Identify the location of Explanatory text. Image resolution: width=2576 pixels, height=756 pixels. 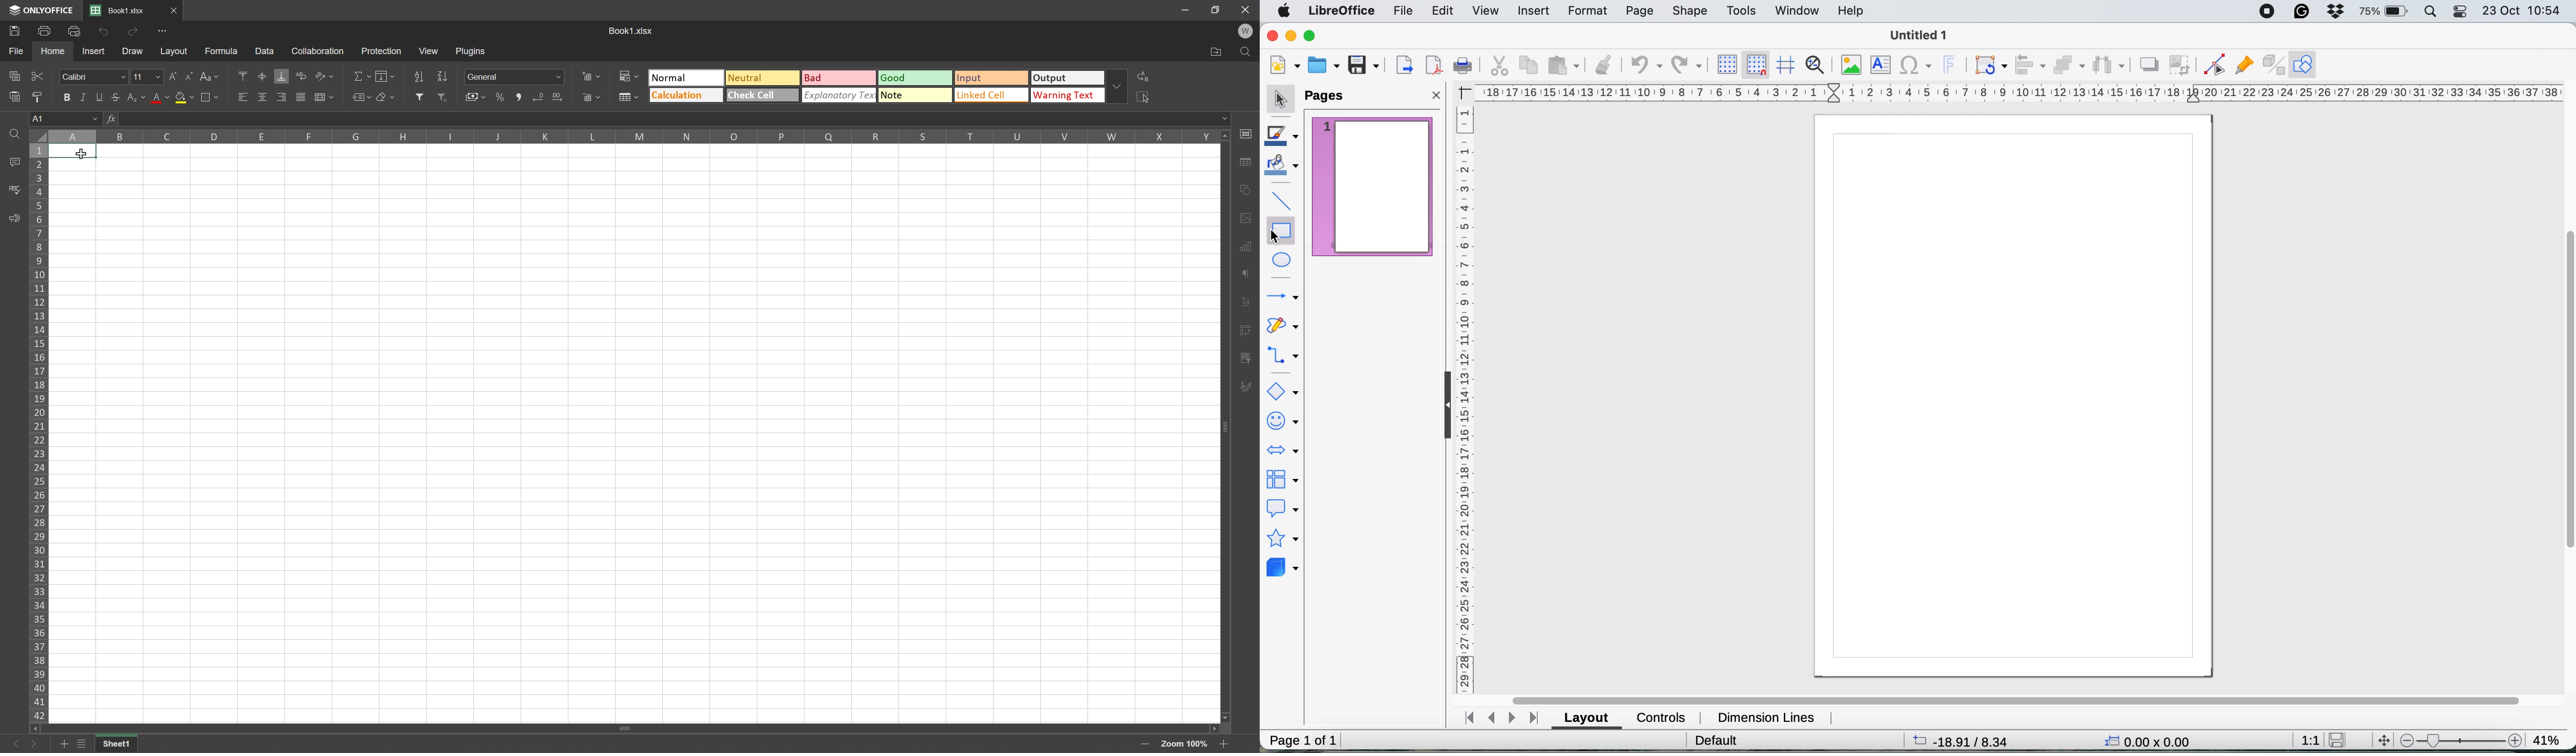
(839, 94).